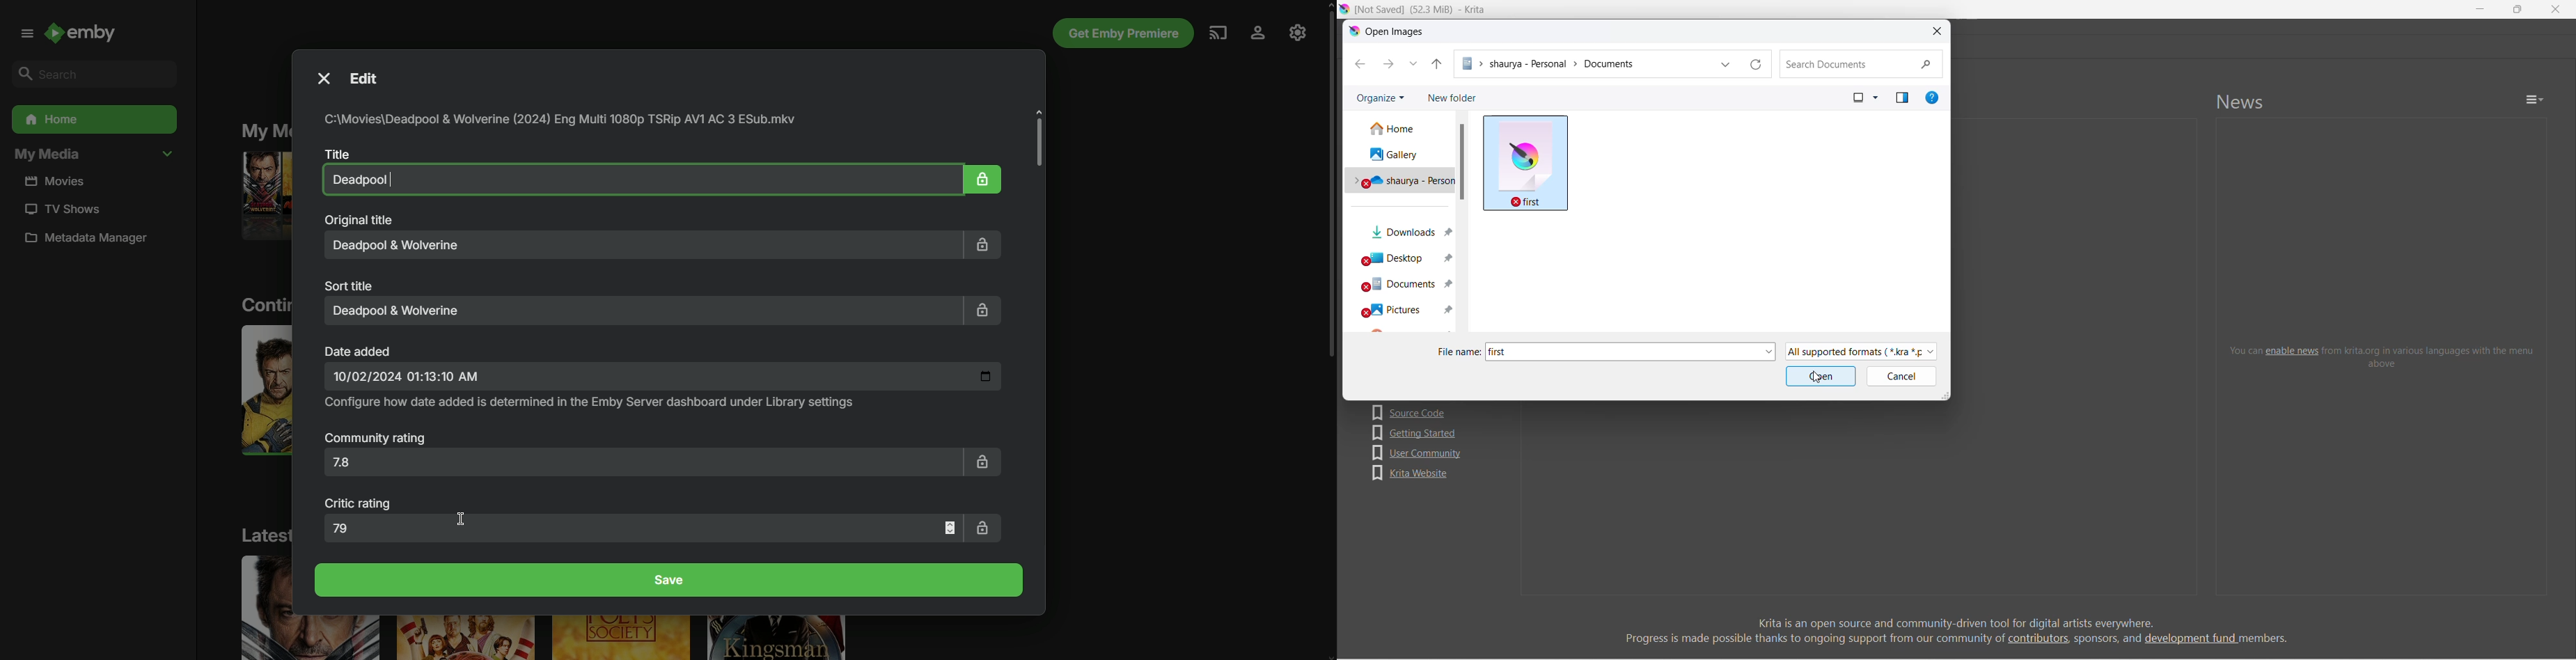 This screenshot has width=2576, height=672. I want to click on previous, so click(1361, 64).